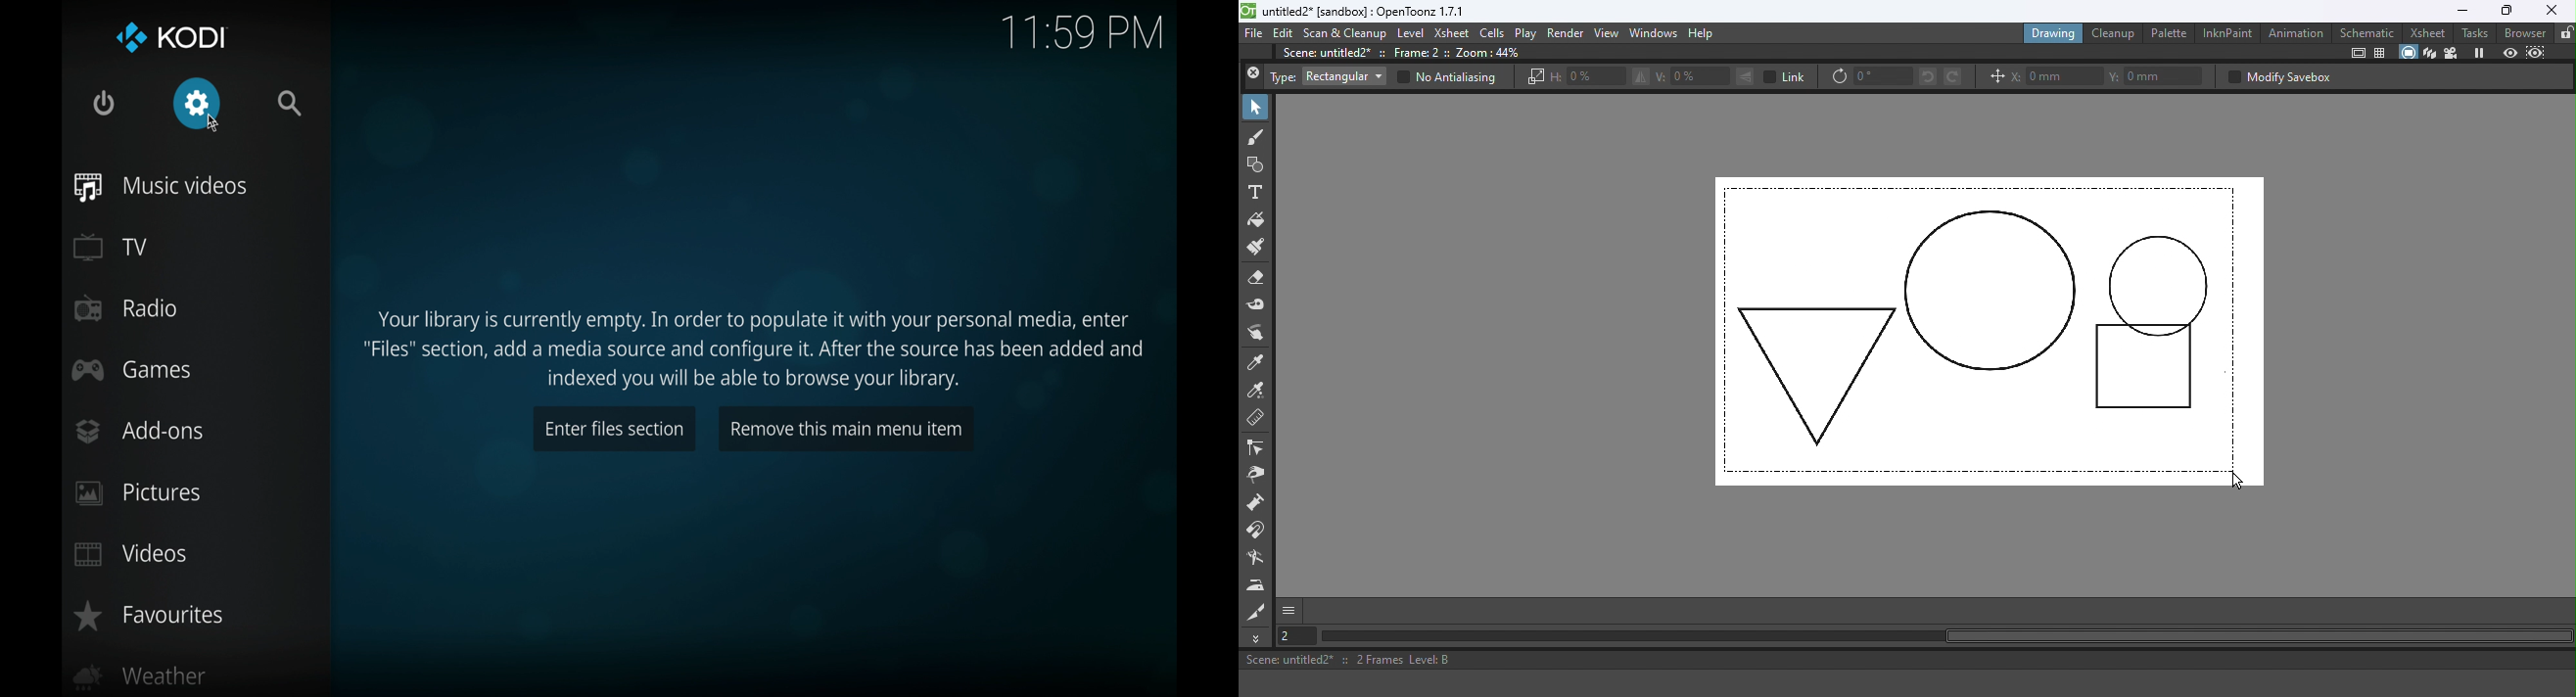  I want to click on enter files section, so click(614, 429).